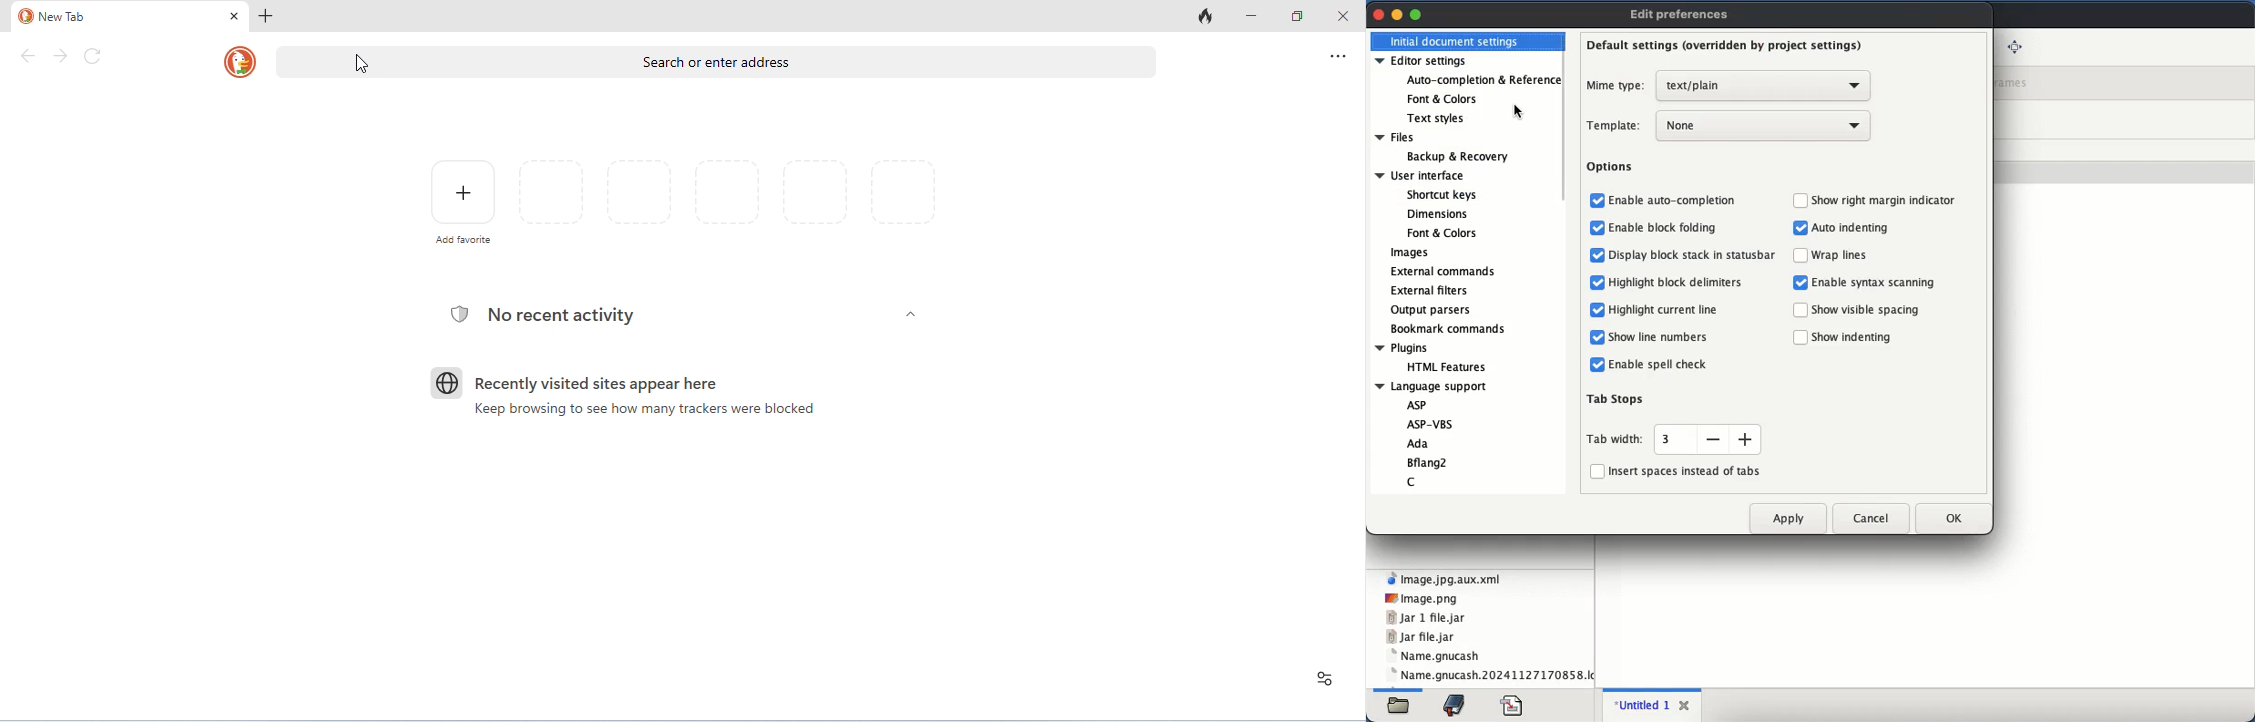 The image size is (2268, 728). What do you see at coordinates (1798, 230) in the screenshot?
I see `` at bounding box center [1798, 230].